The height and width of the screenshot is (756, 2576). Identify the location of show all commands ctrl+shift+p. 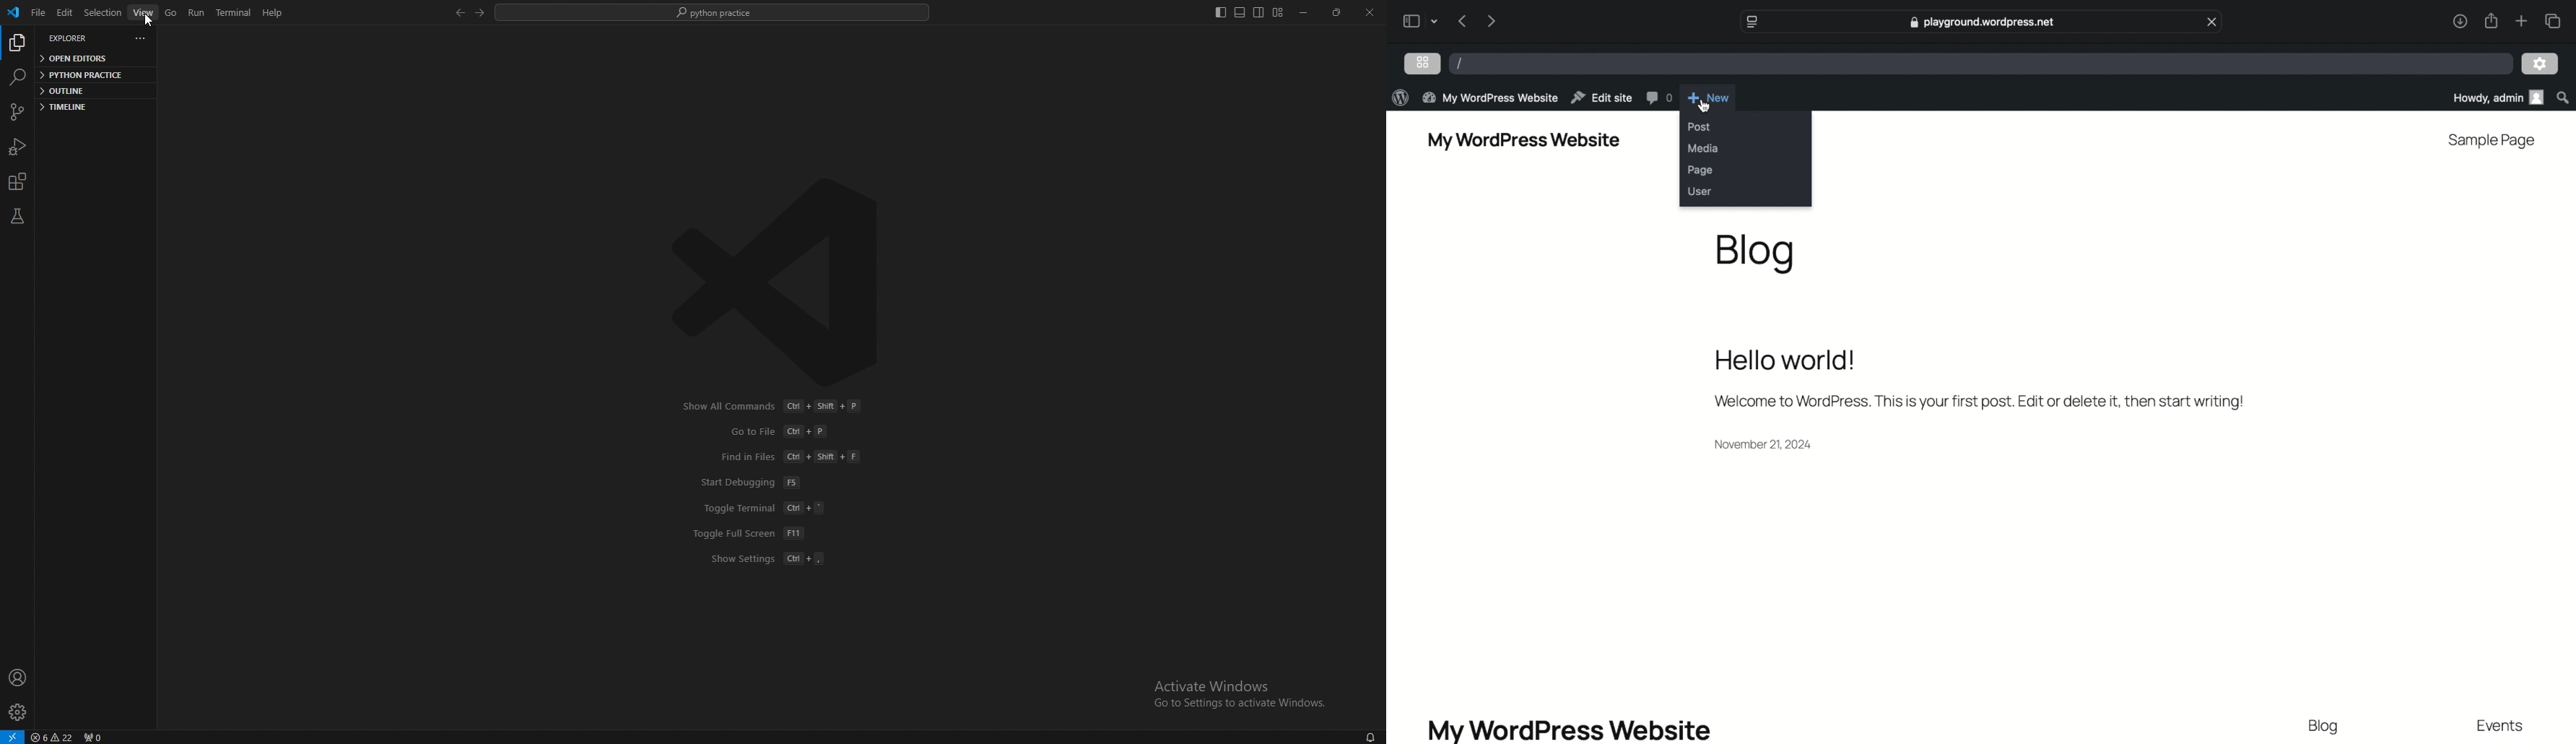
(775, 406).